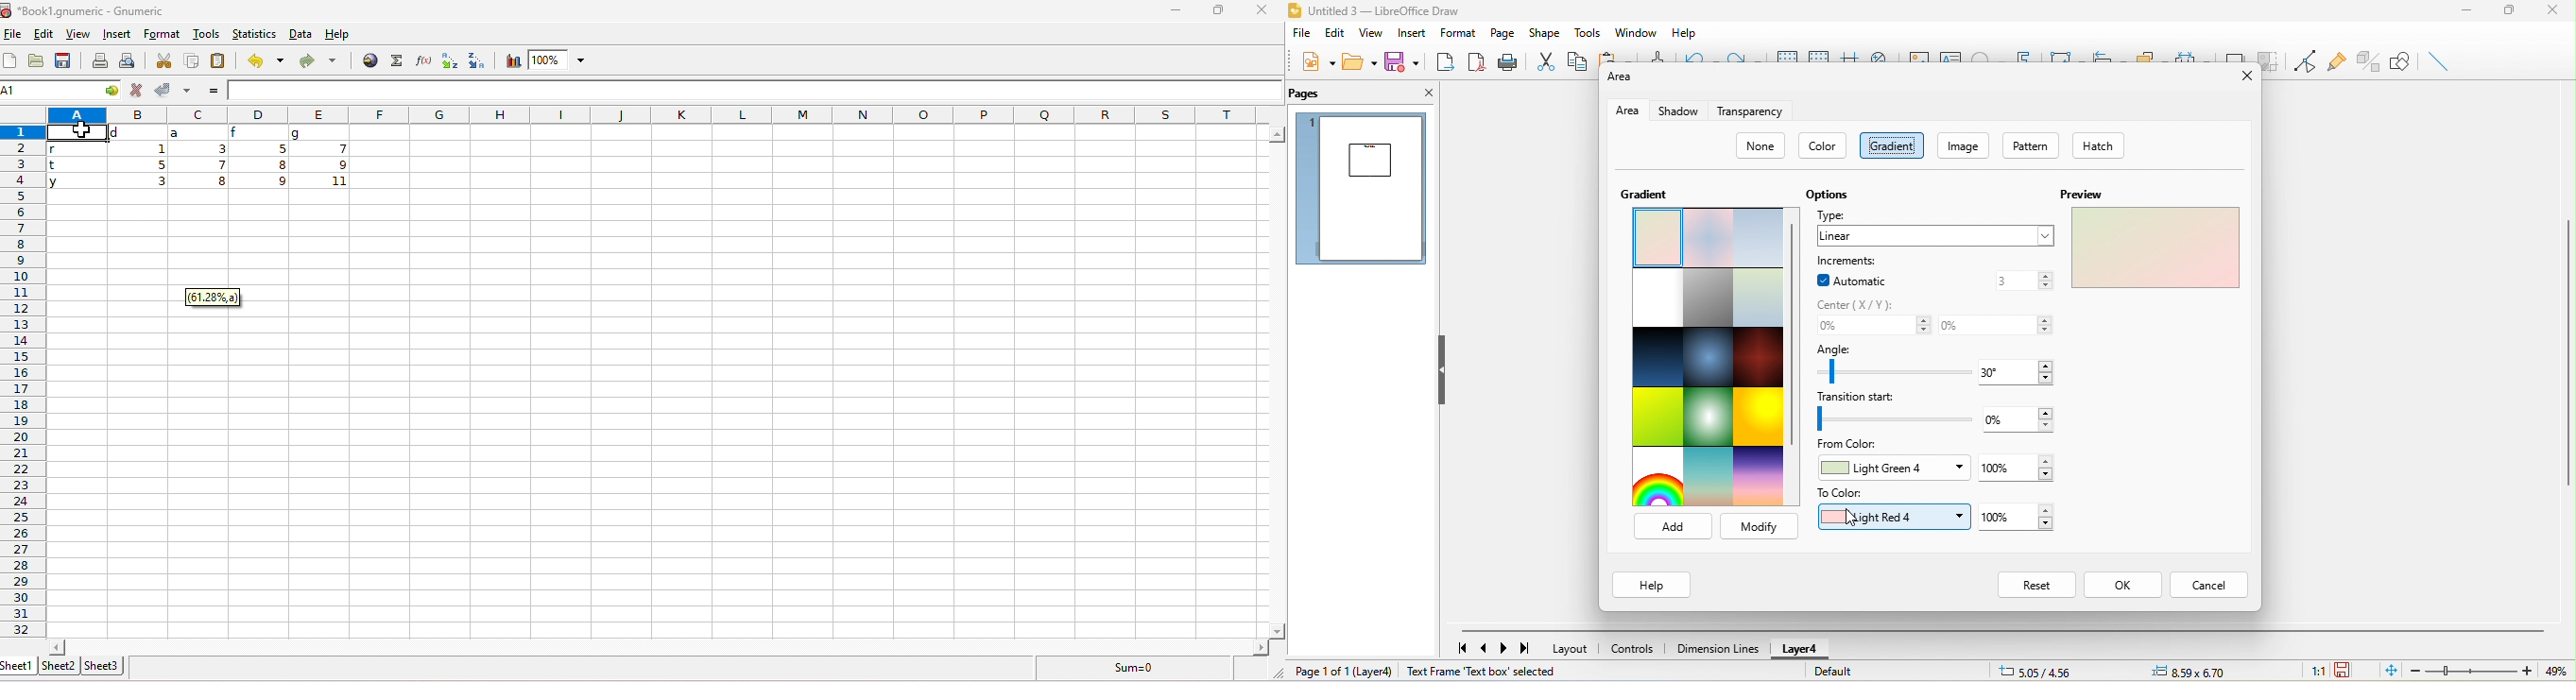  What do you see at coordinates (185, 91) in the screenshot?
I see `accept multiple changes` at bounding box center [185, 91].